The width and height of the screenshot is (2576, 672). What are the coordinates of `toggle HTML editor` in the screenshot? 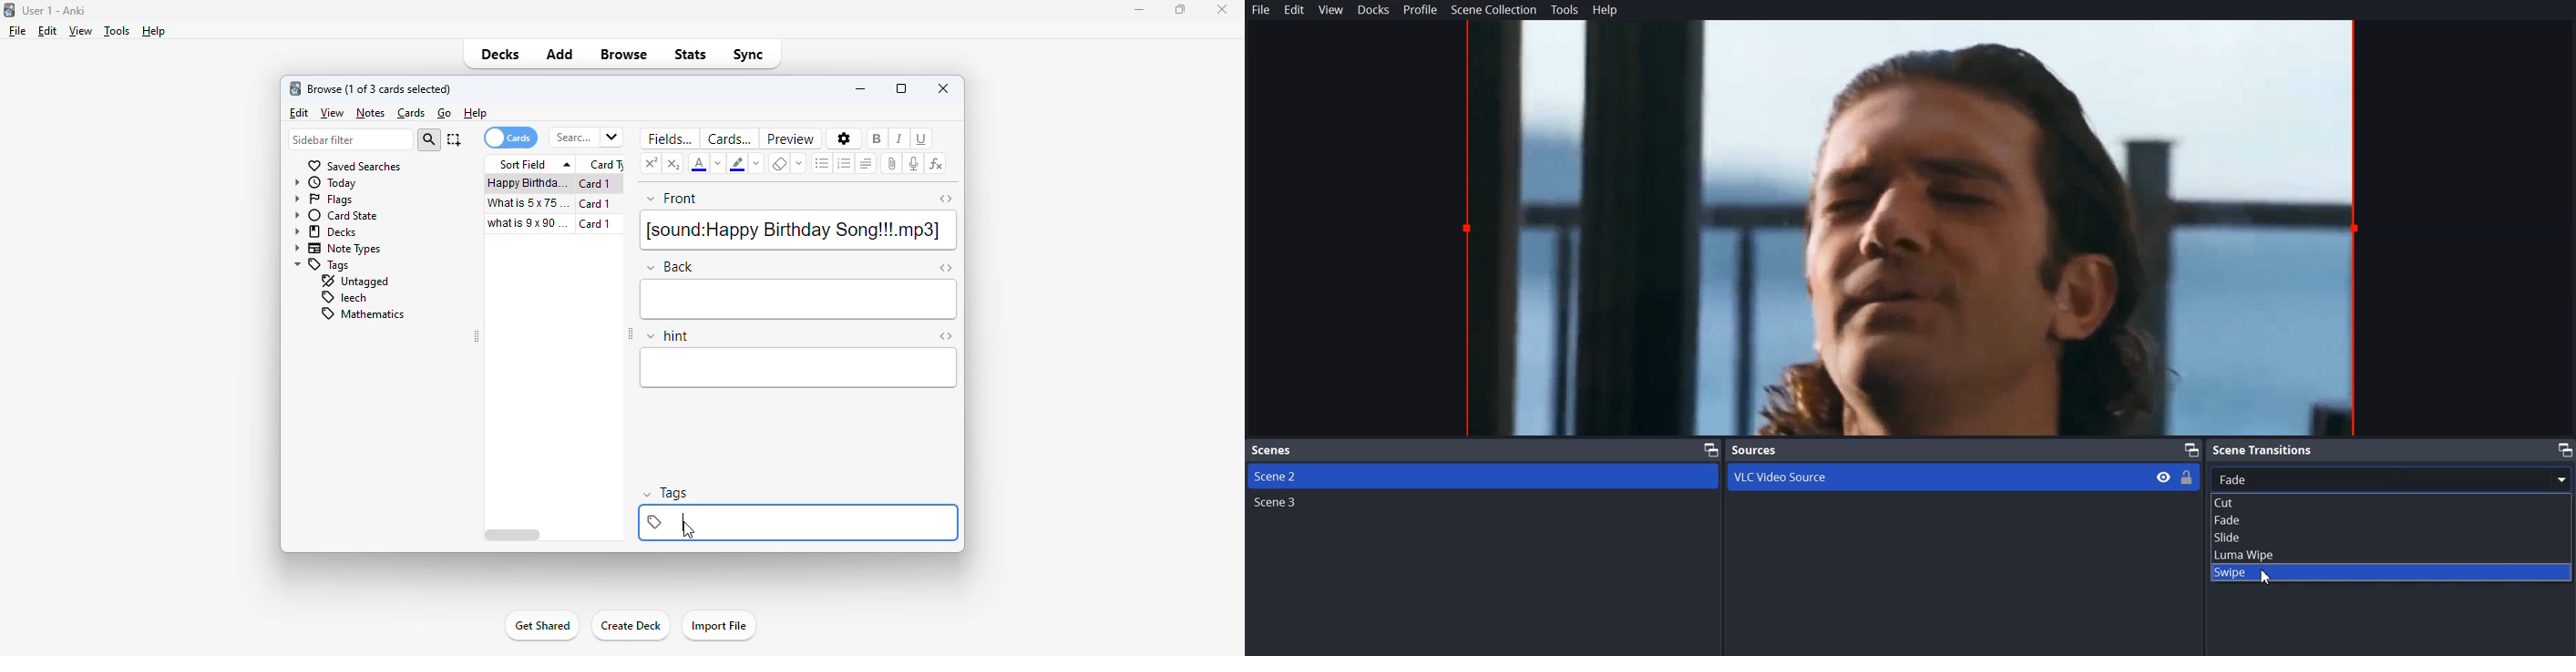 It's located at (945, 199).